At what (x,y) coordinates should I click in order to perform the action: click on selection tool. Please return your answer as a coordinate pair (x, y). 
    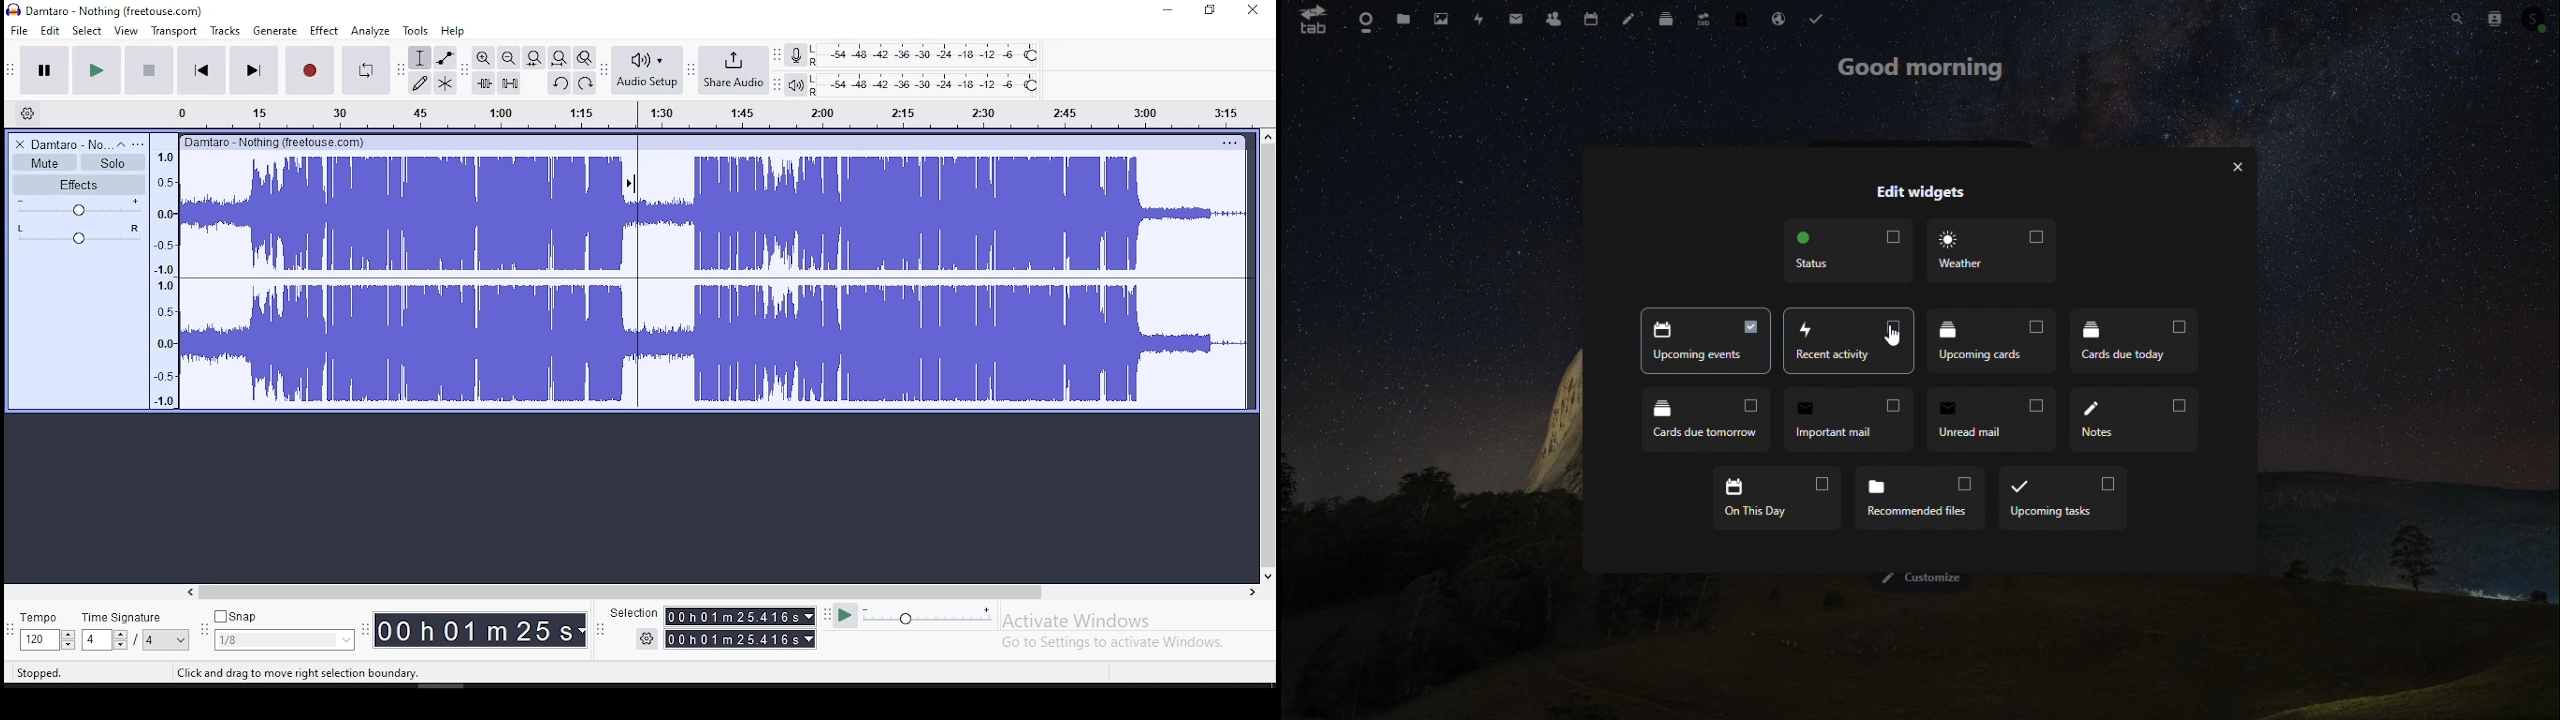
    Looking at the image, I should click on (418, 57).